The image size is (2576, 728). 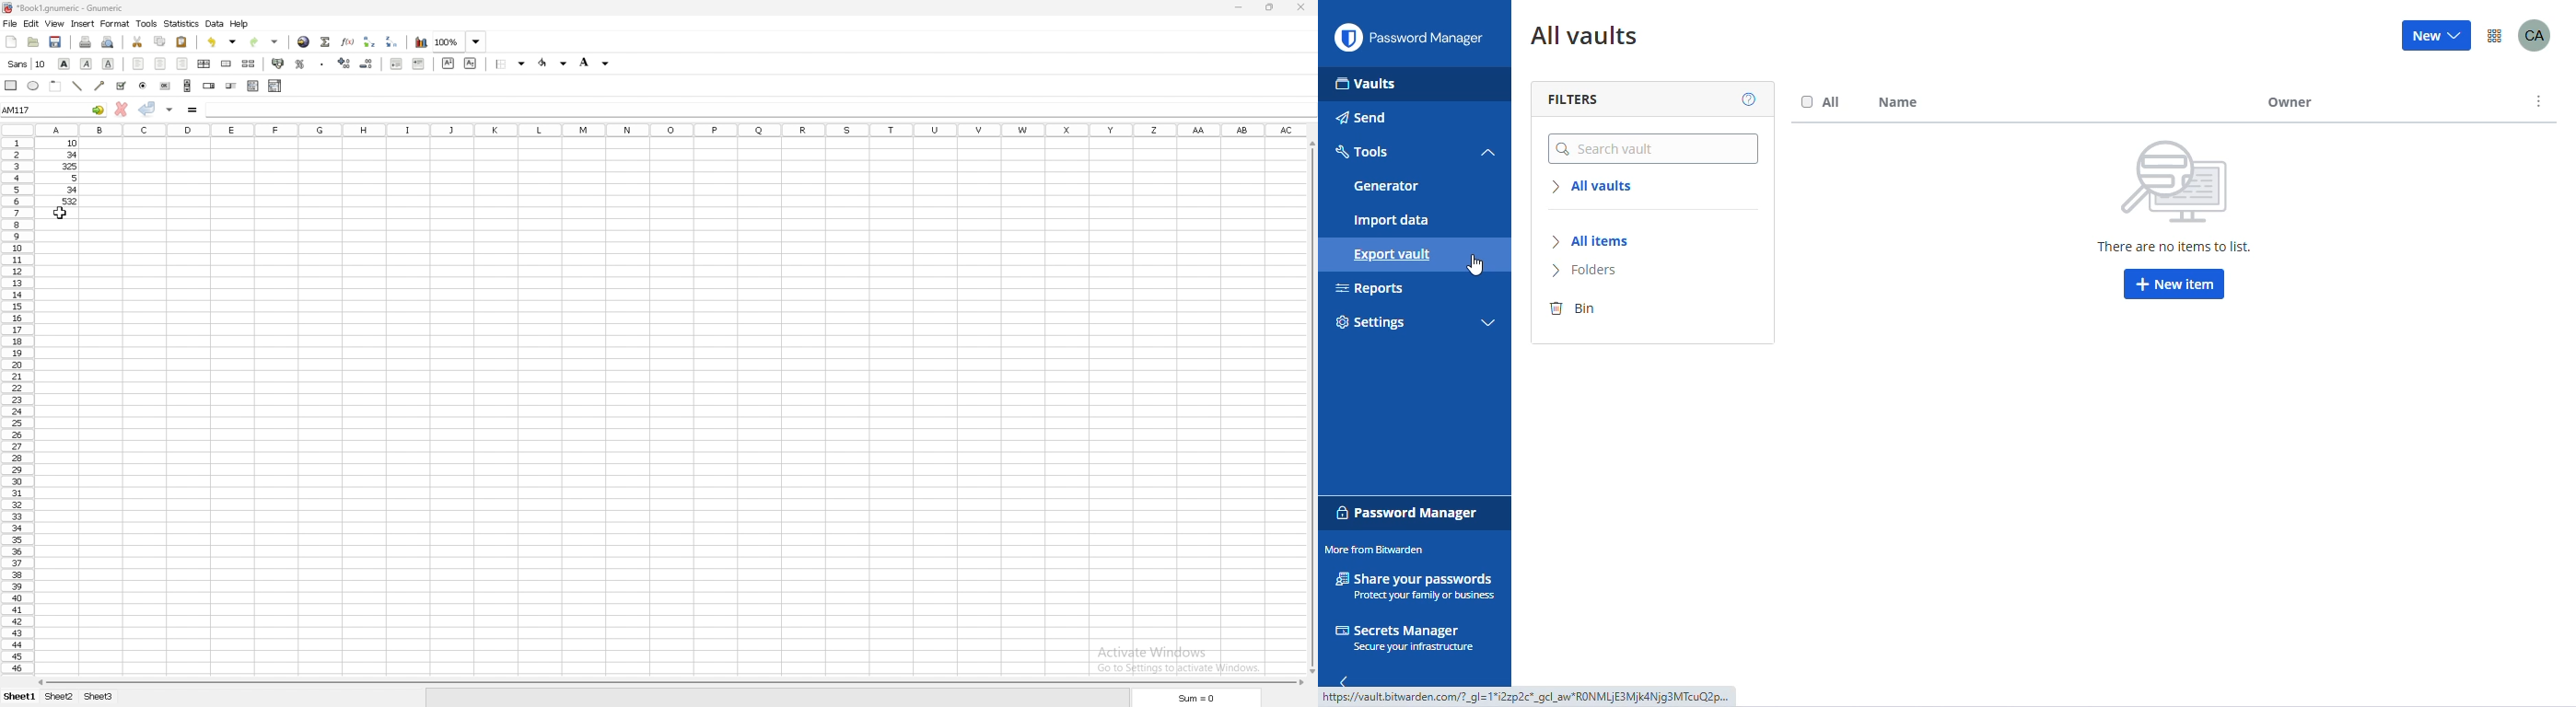 What do you see at coordinates (122, 86) in the screenshot?
I see `tickbox` at bounding box center [122, 86].